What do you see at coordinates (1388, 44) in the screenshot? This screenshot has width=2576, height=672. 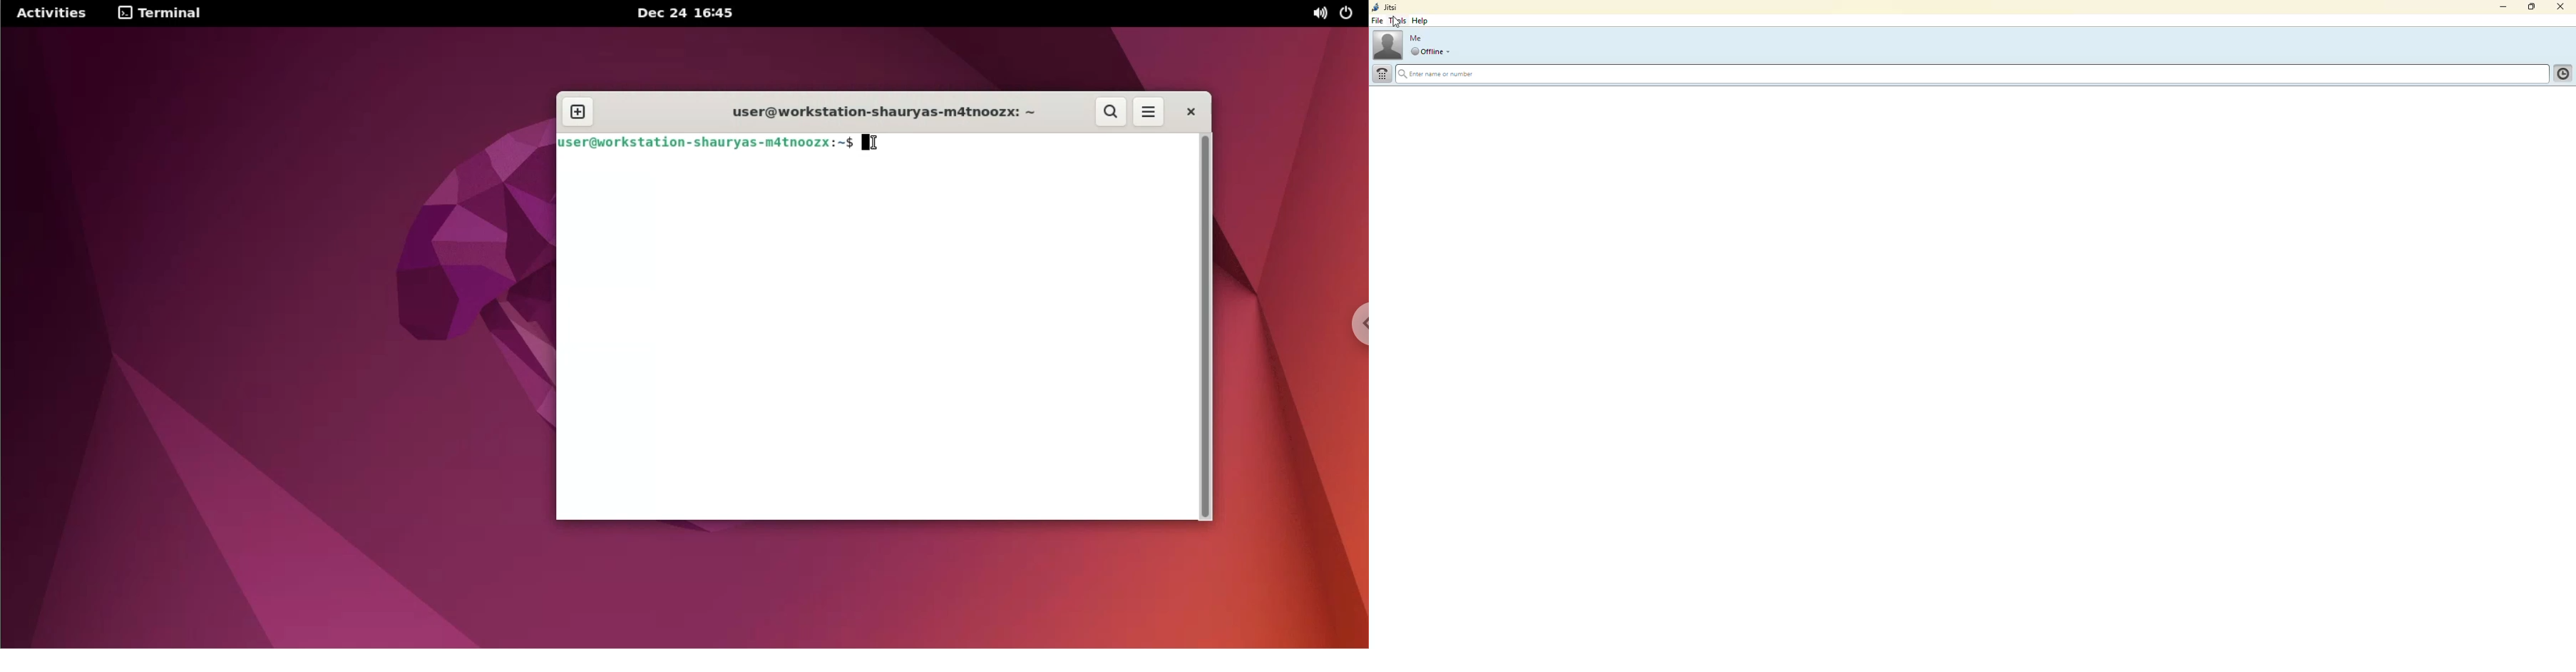 I see `profile` at bounding box center [1388, 44].